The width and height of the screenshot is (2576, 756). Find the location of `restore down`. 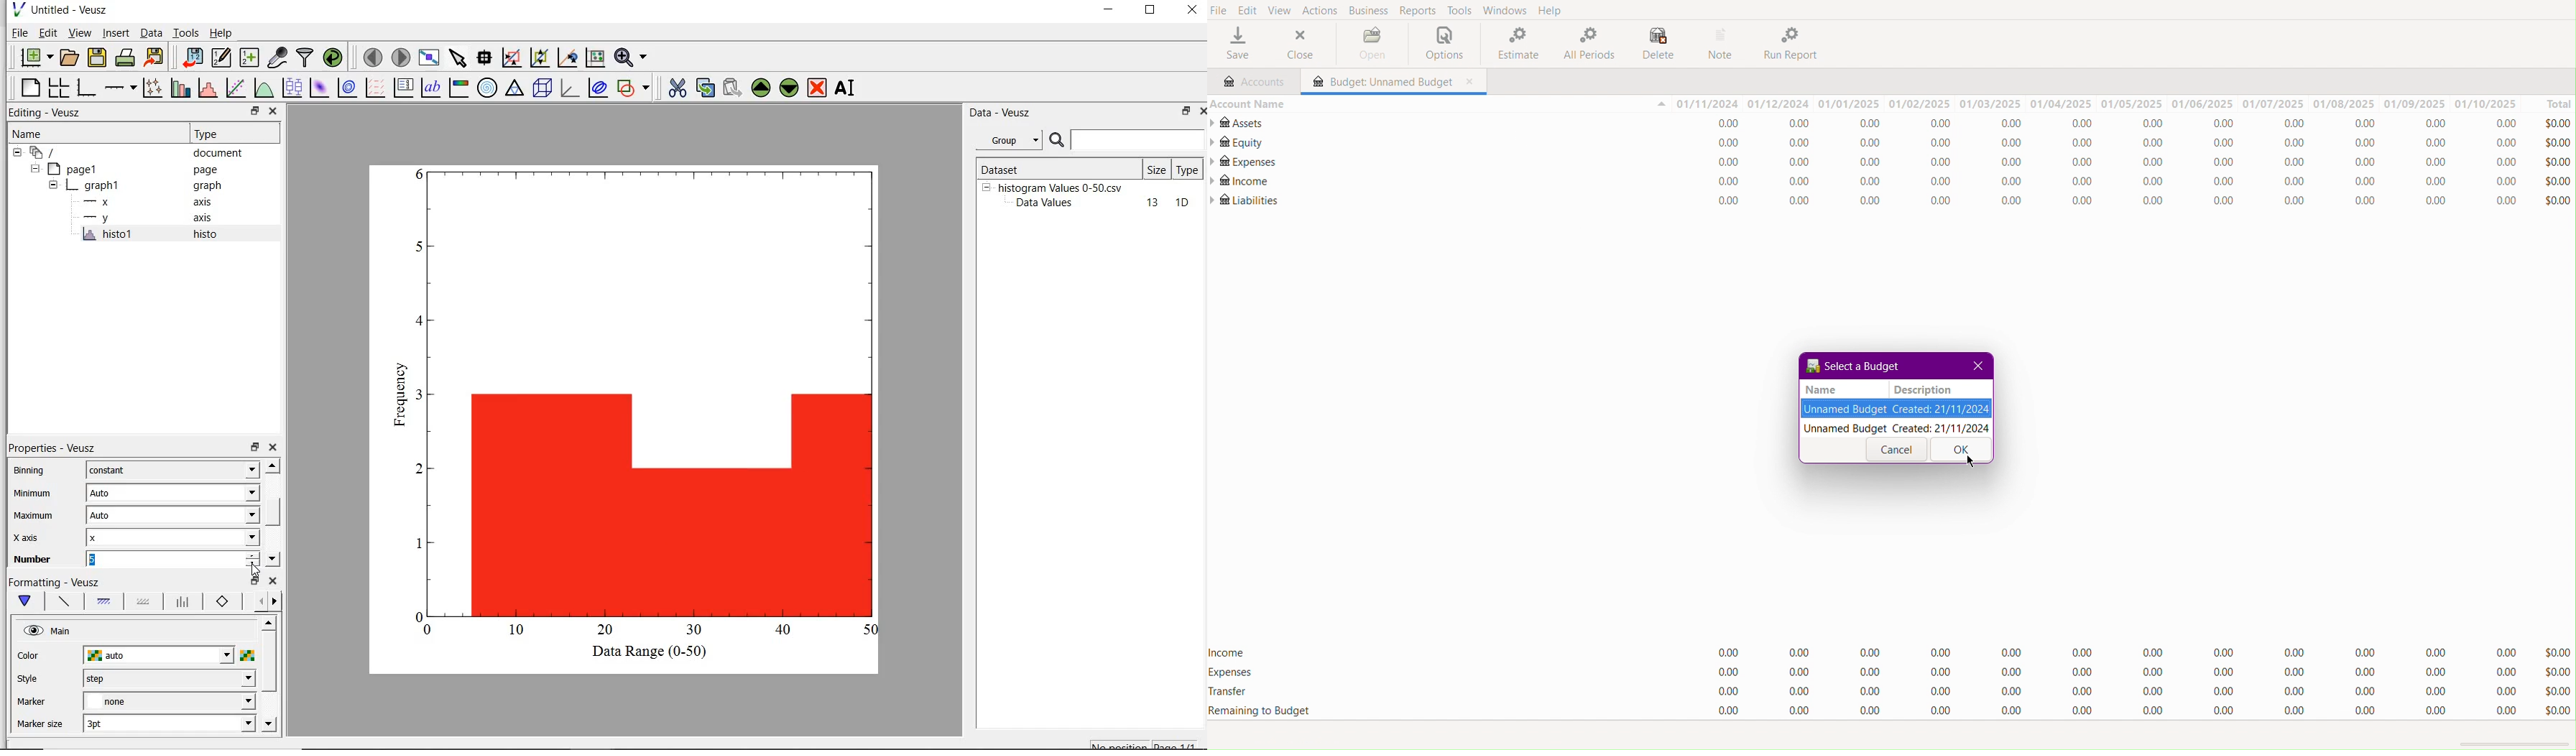

restore down is located at coordinates (254, 448).